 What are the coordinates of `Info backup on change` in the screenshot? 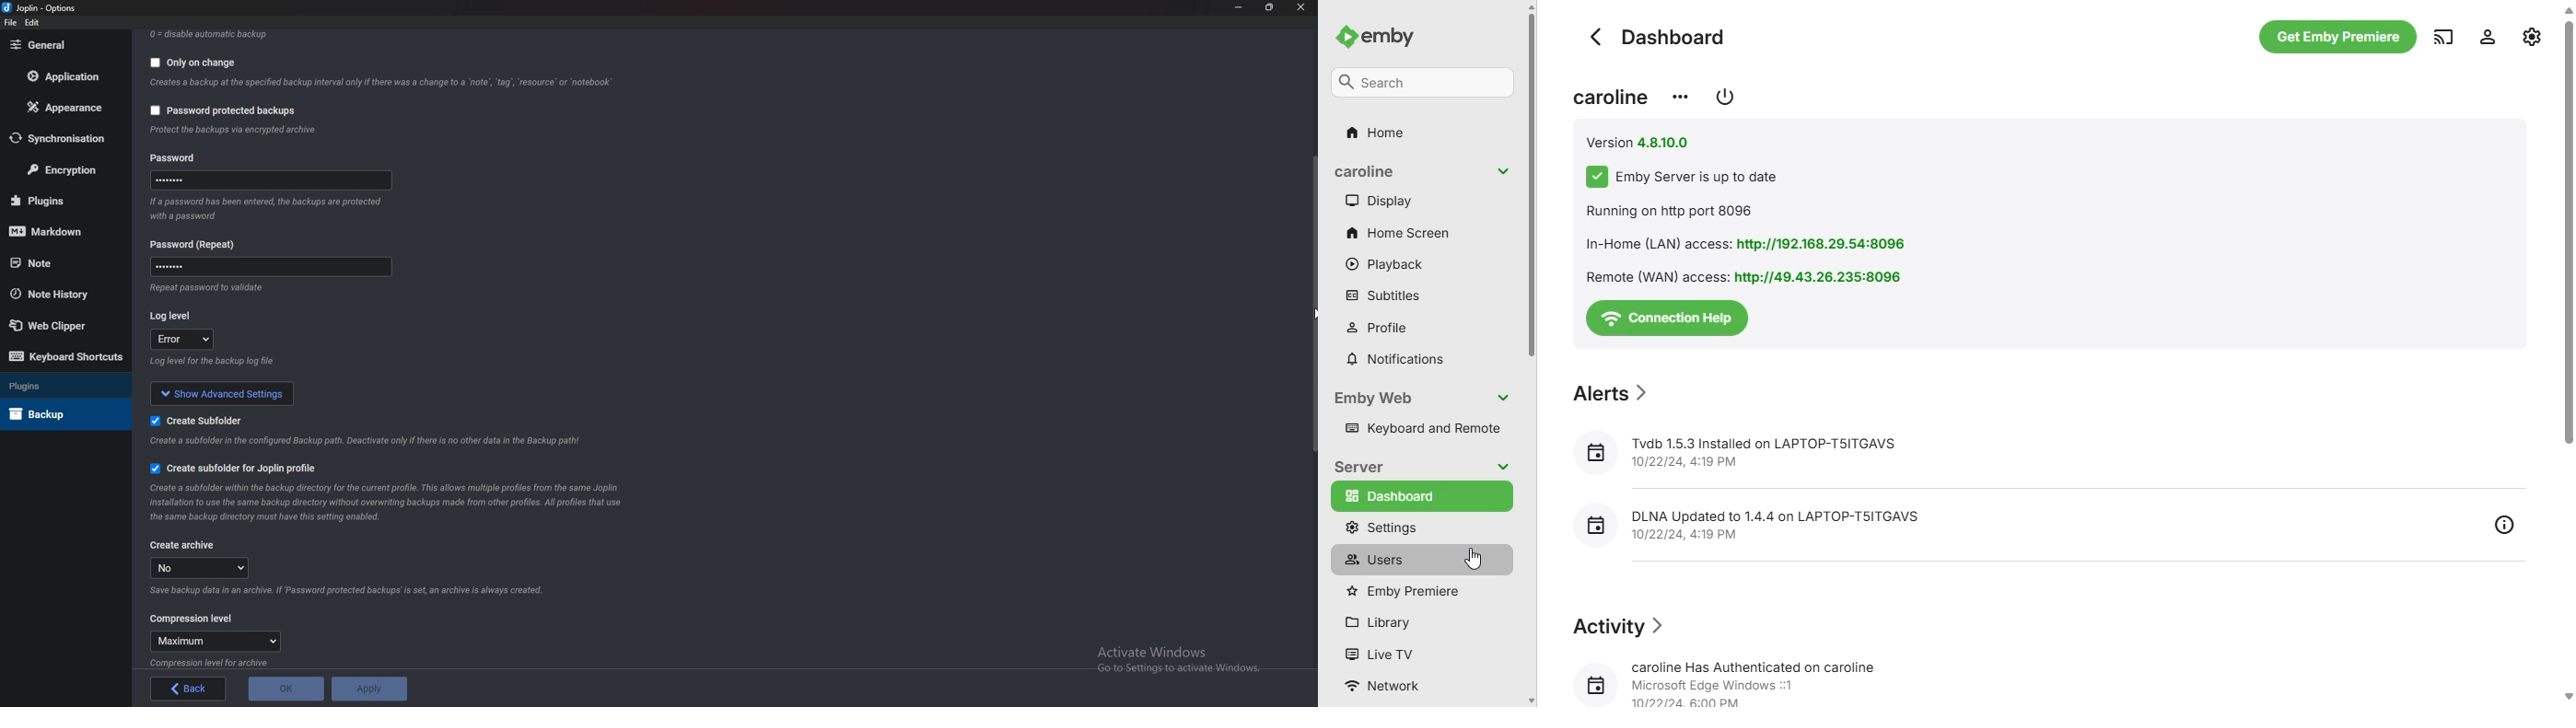 It's located at (383, 83).